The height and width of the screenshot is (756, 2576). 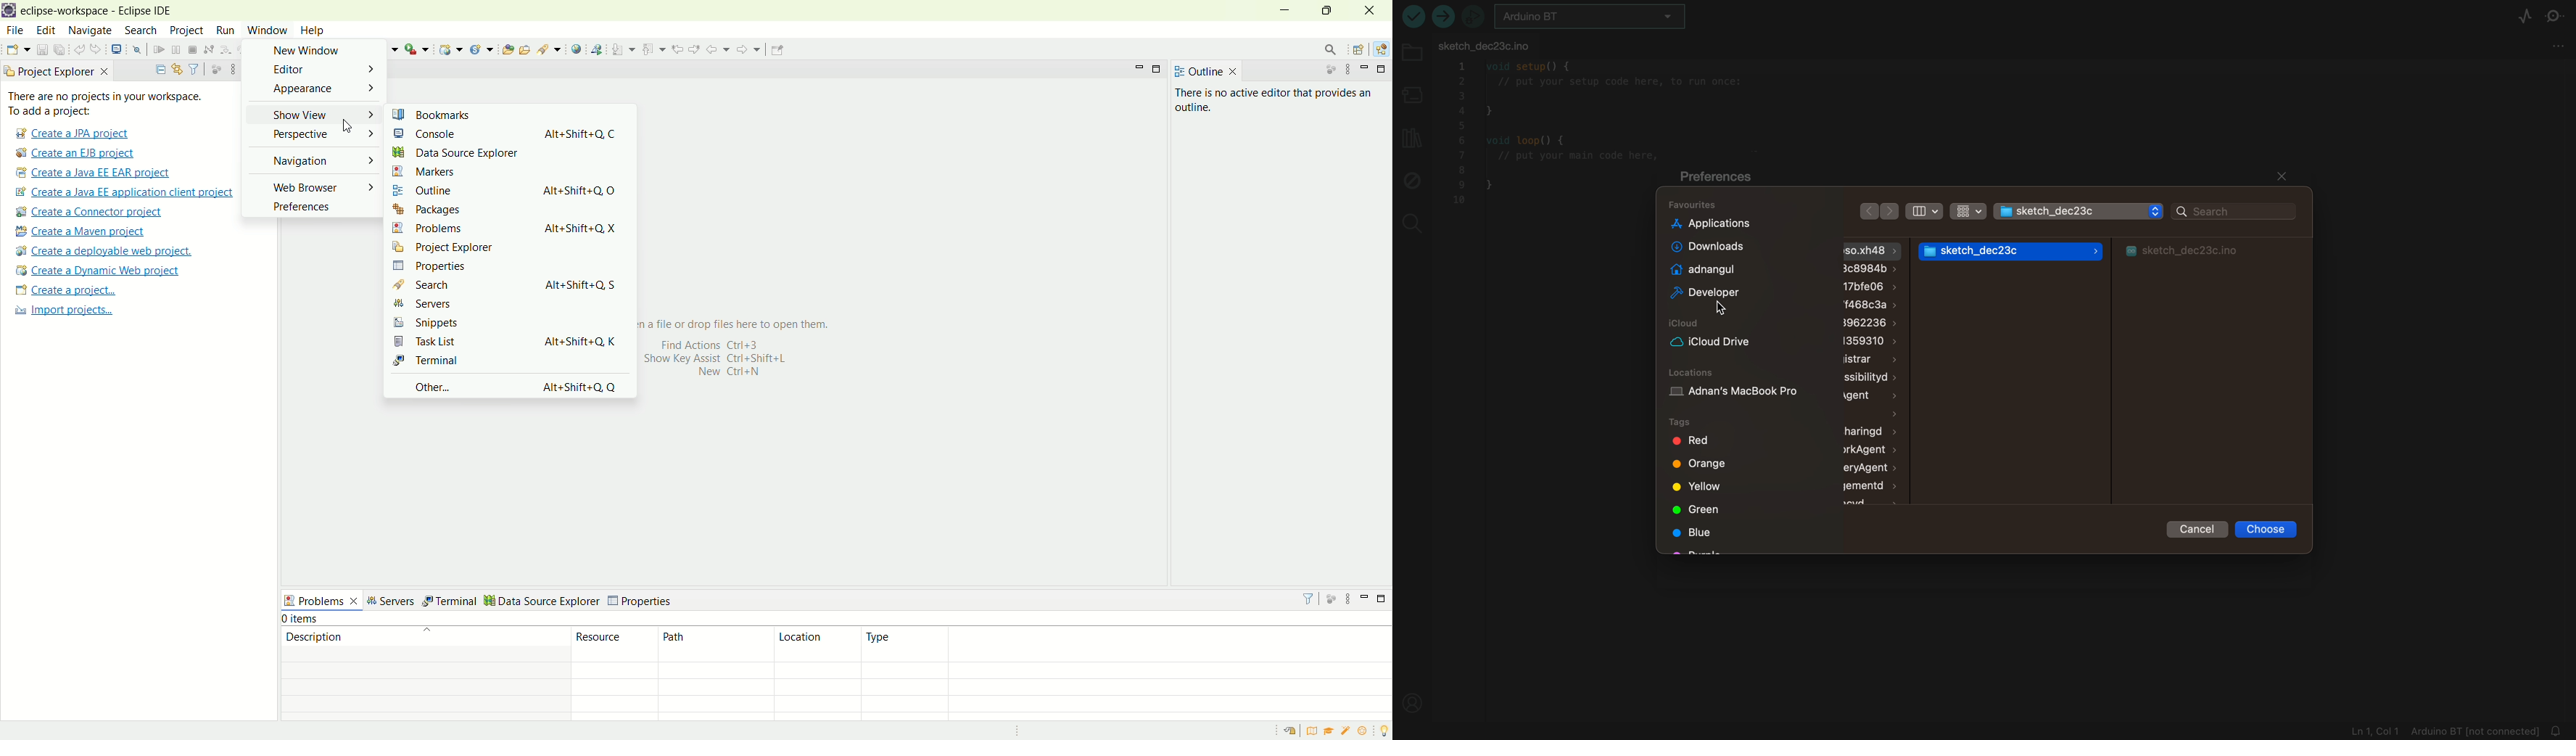 What do you see at coordinates (716, 643) in the screenshot?
I see `path` at bounding box center [716, 643].